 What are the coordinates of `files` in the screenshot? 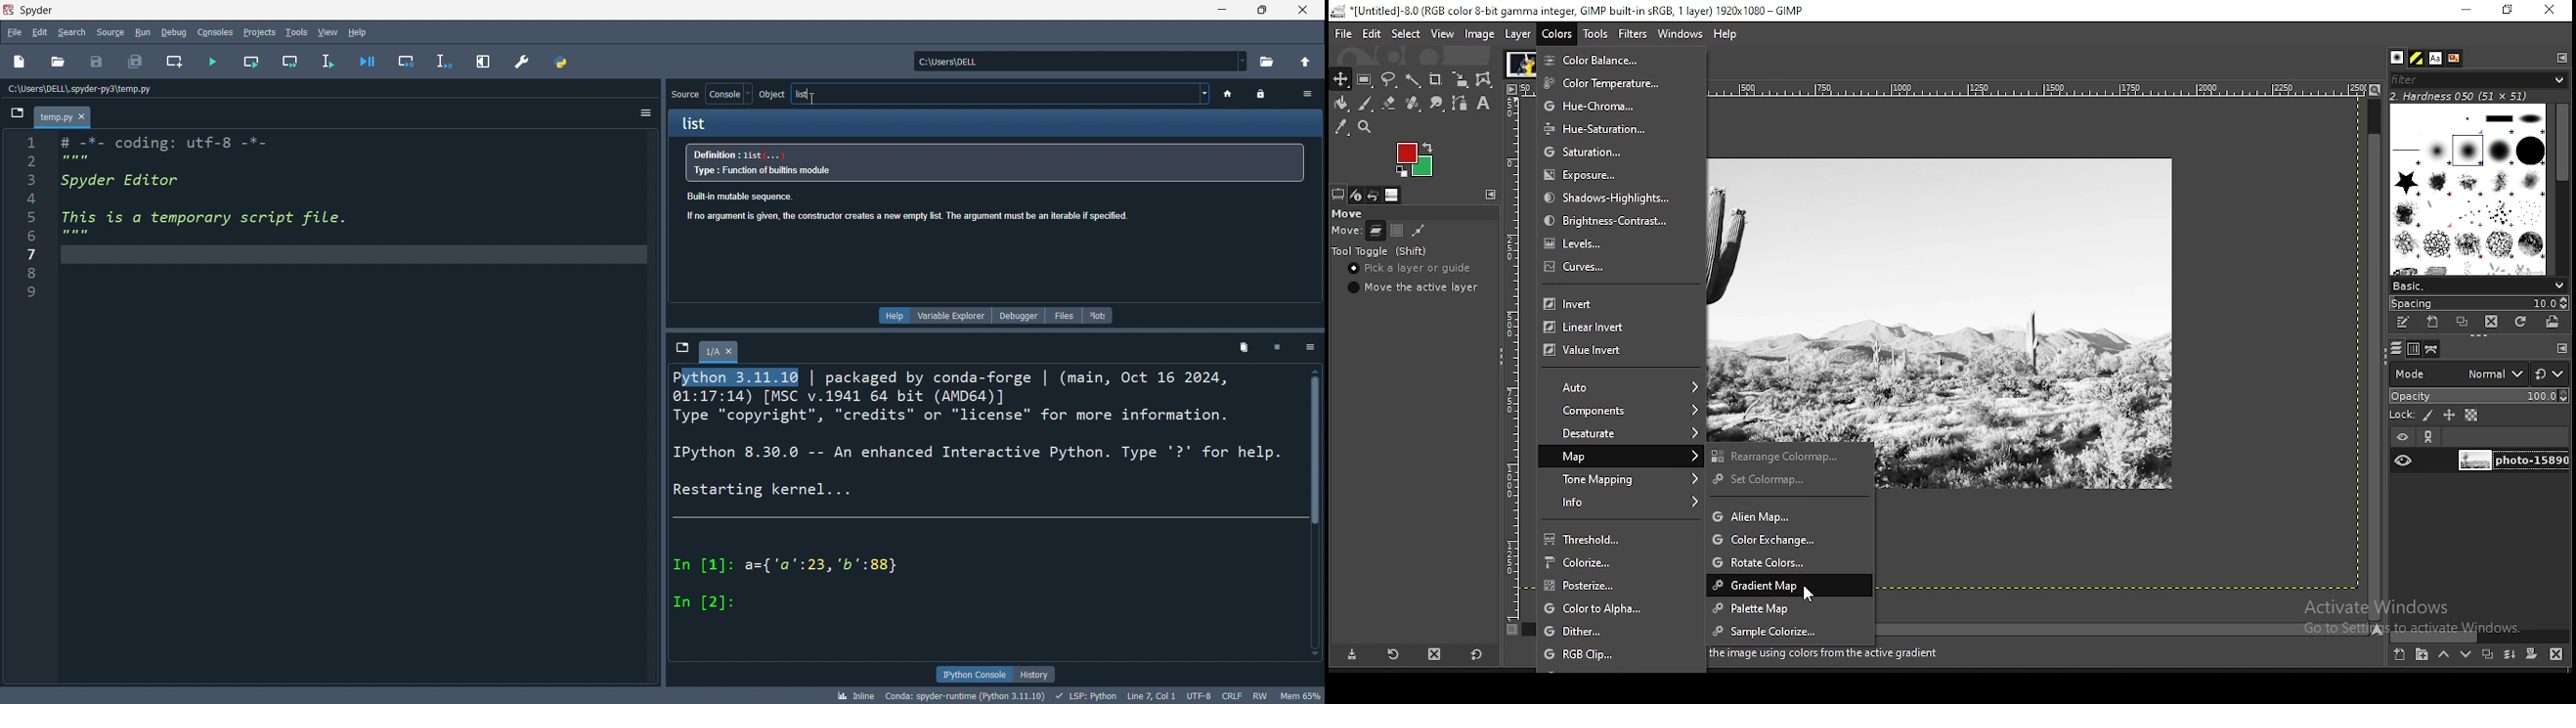 It's located at (1060, 314).